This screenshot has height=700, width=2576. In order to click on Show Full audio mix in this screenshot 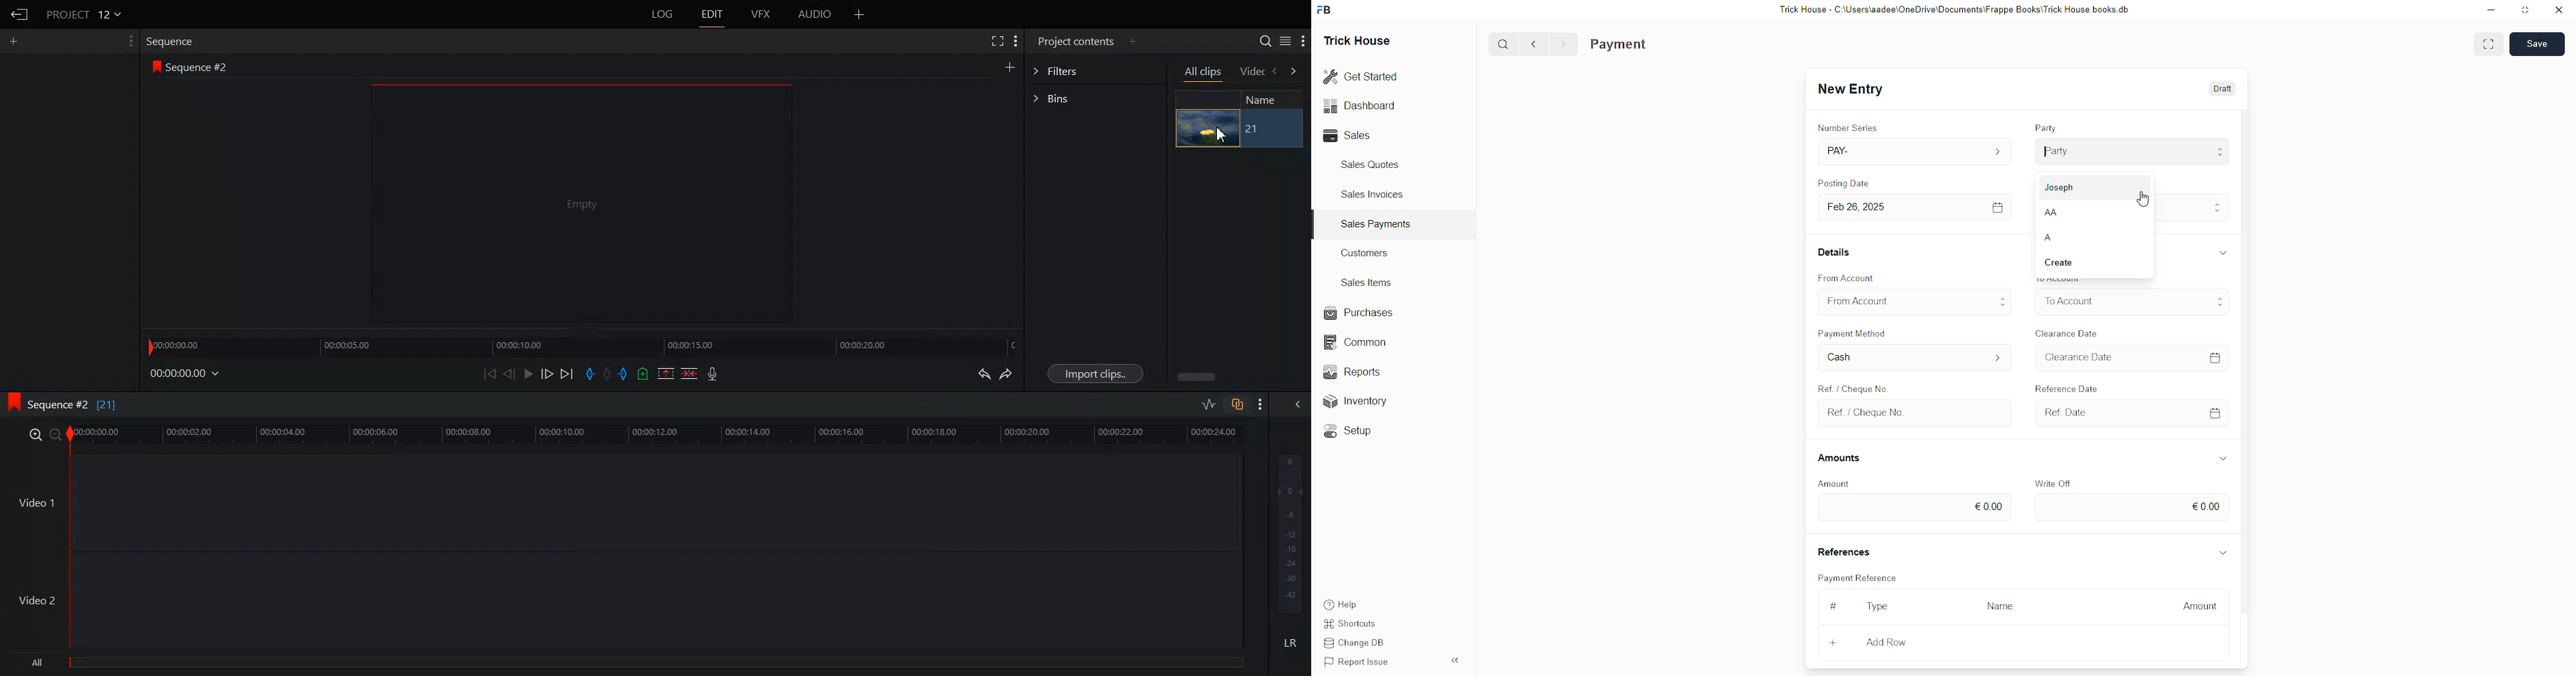, I will do `click(1293, 404)`.